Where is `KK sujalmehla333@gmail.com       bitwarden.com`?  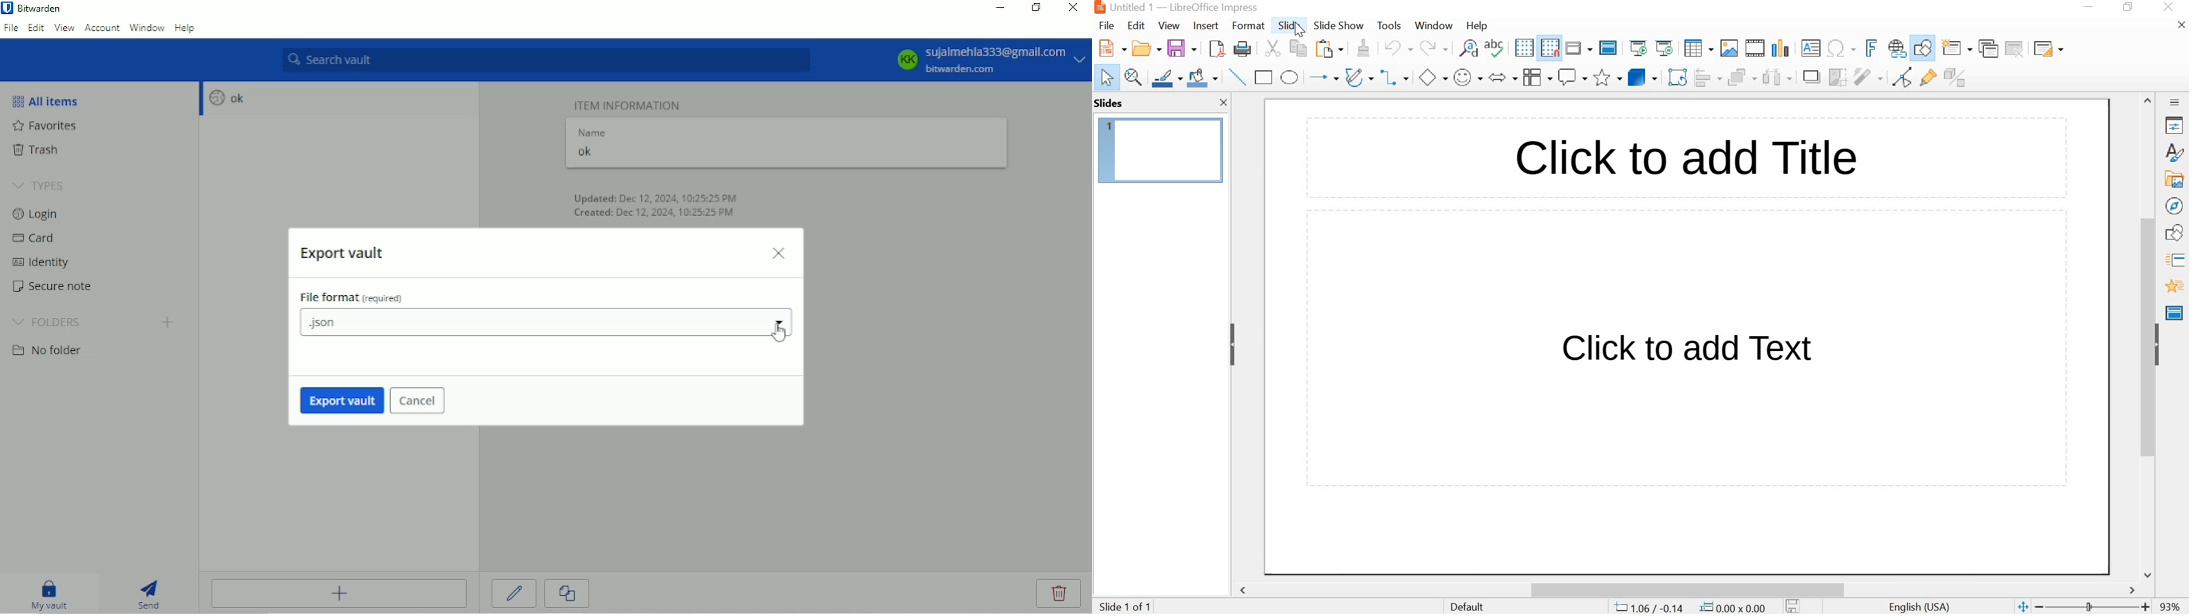
KK sujalmehla333@gmail.com       bitwarden.com is located at coordinates (988, 60).